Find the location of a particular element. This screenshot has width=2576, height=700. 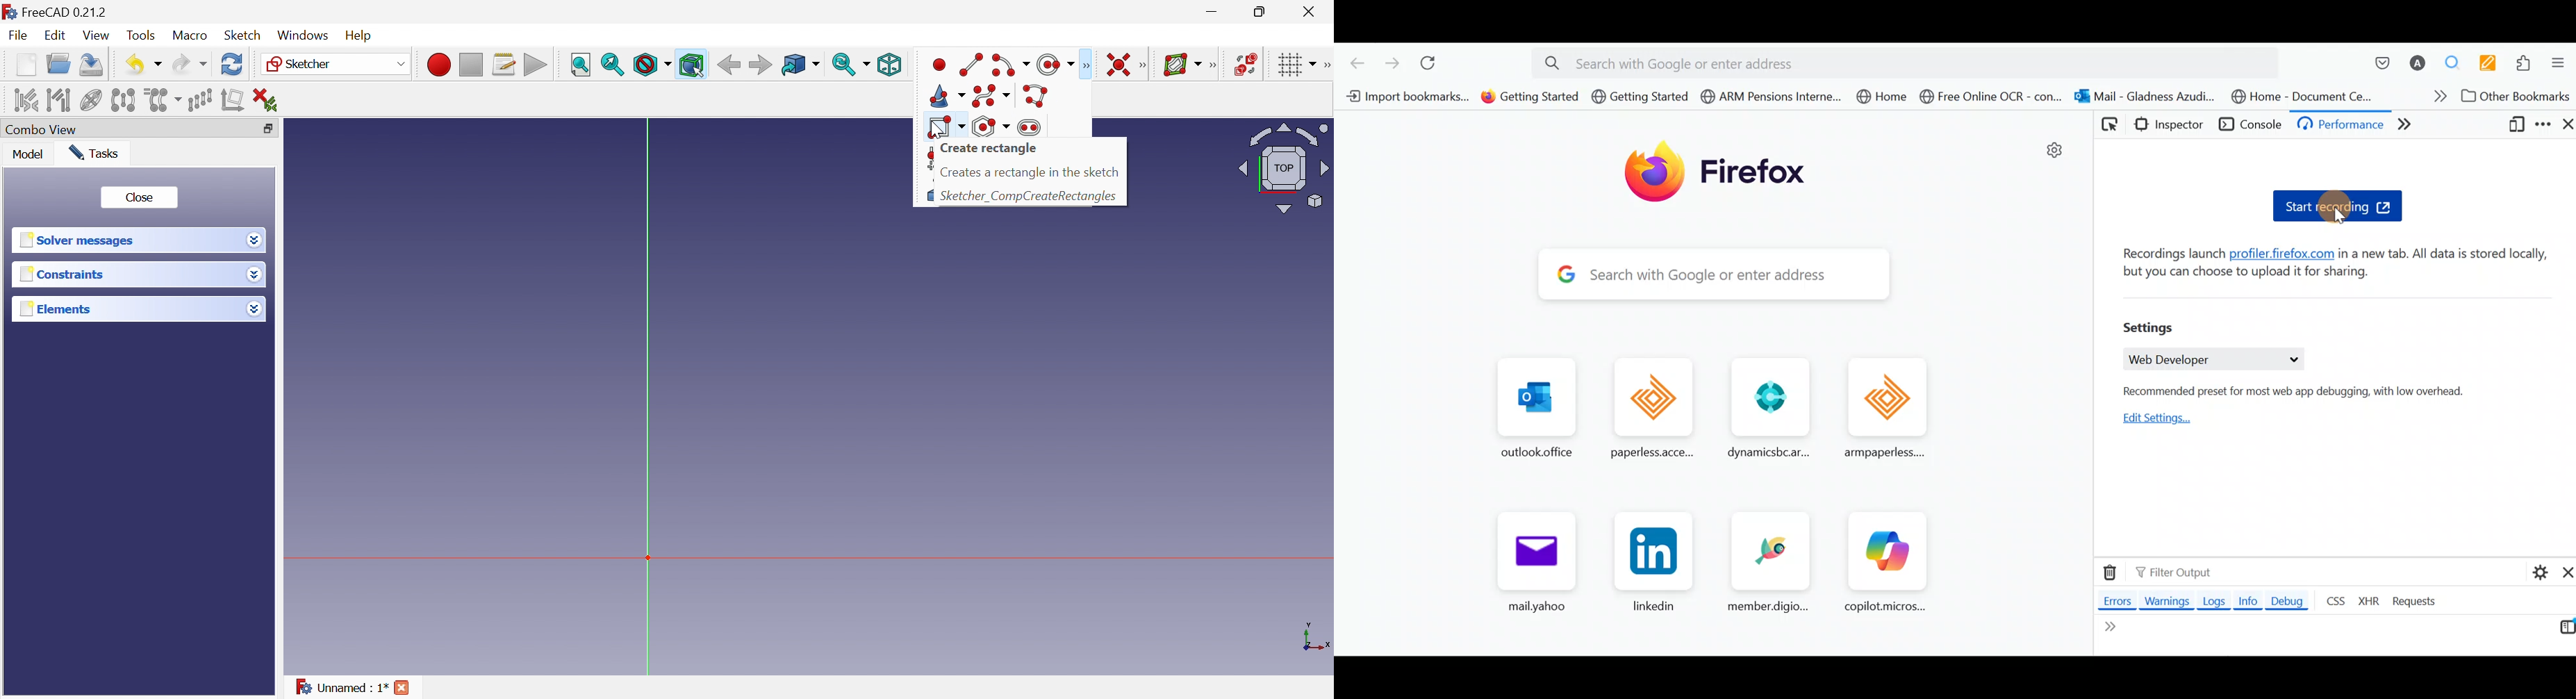

Switch space is located at coordinates (1247, 64).